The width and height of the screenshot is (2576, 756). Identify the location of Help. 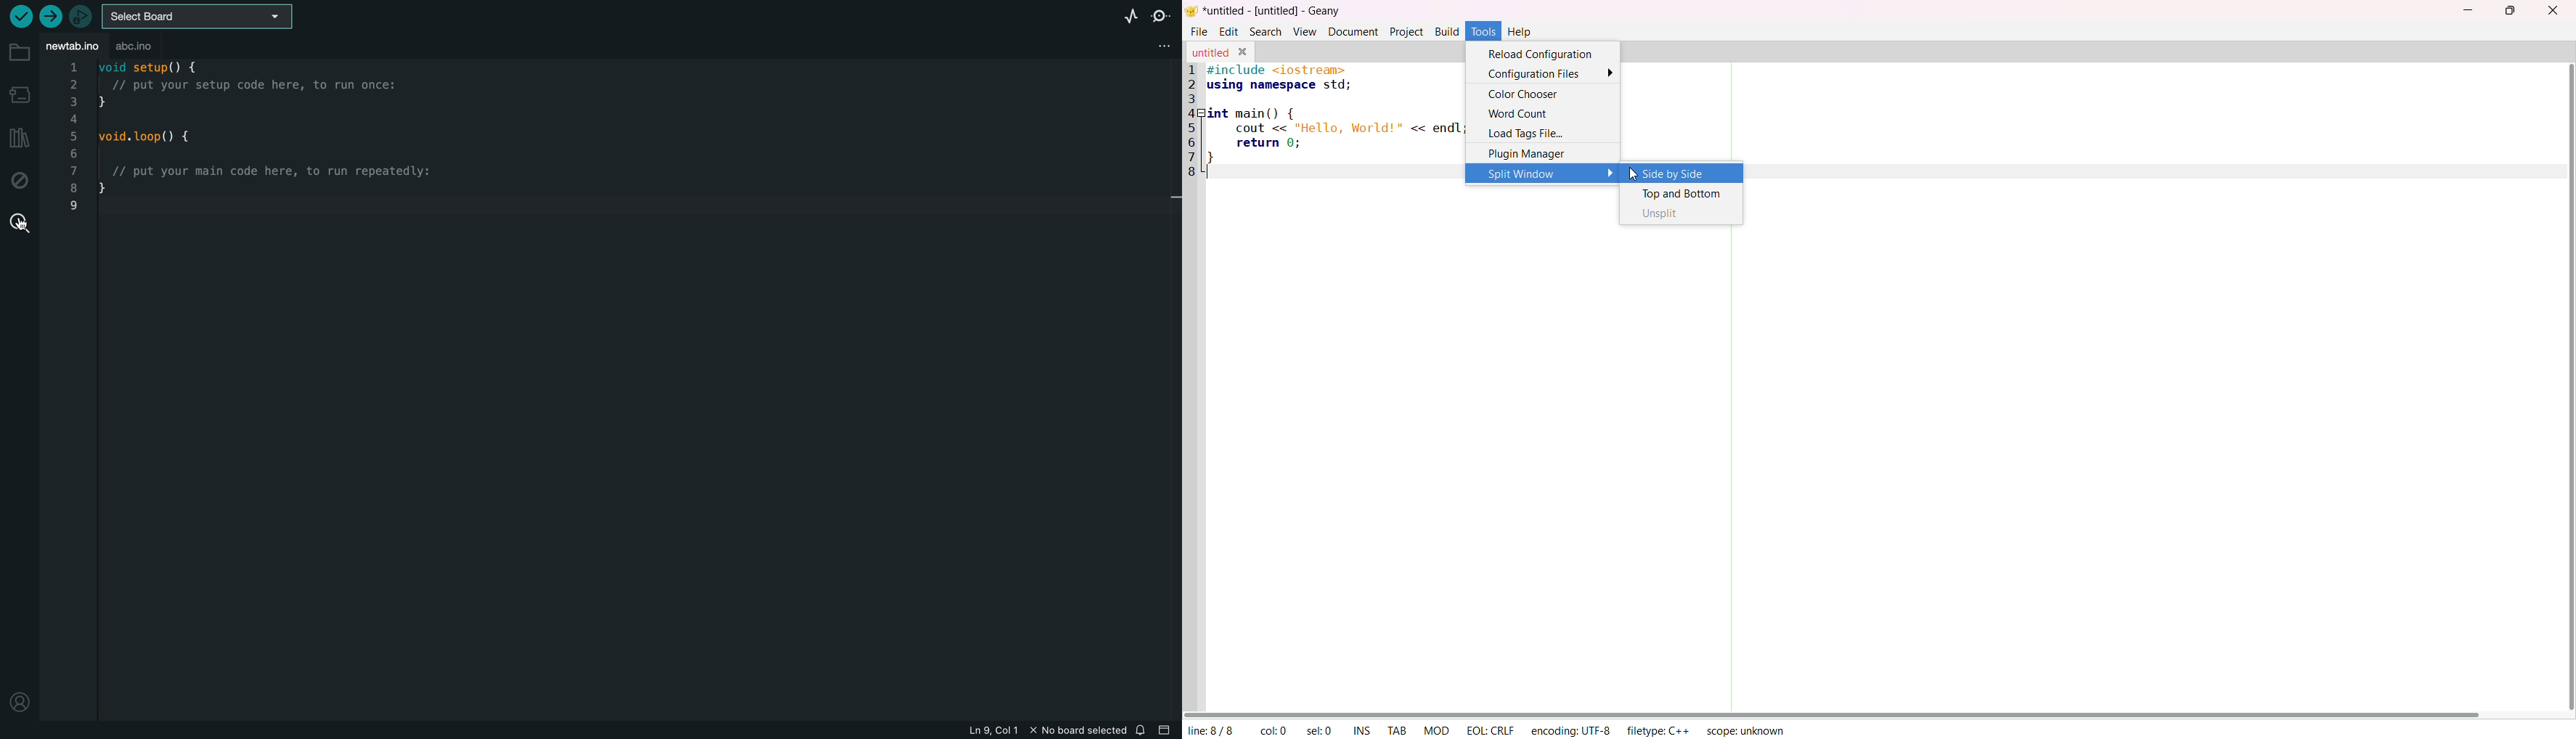
(1523, 31).